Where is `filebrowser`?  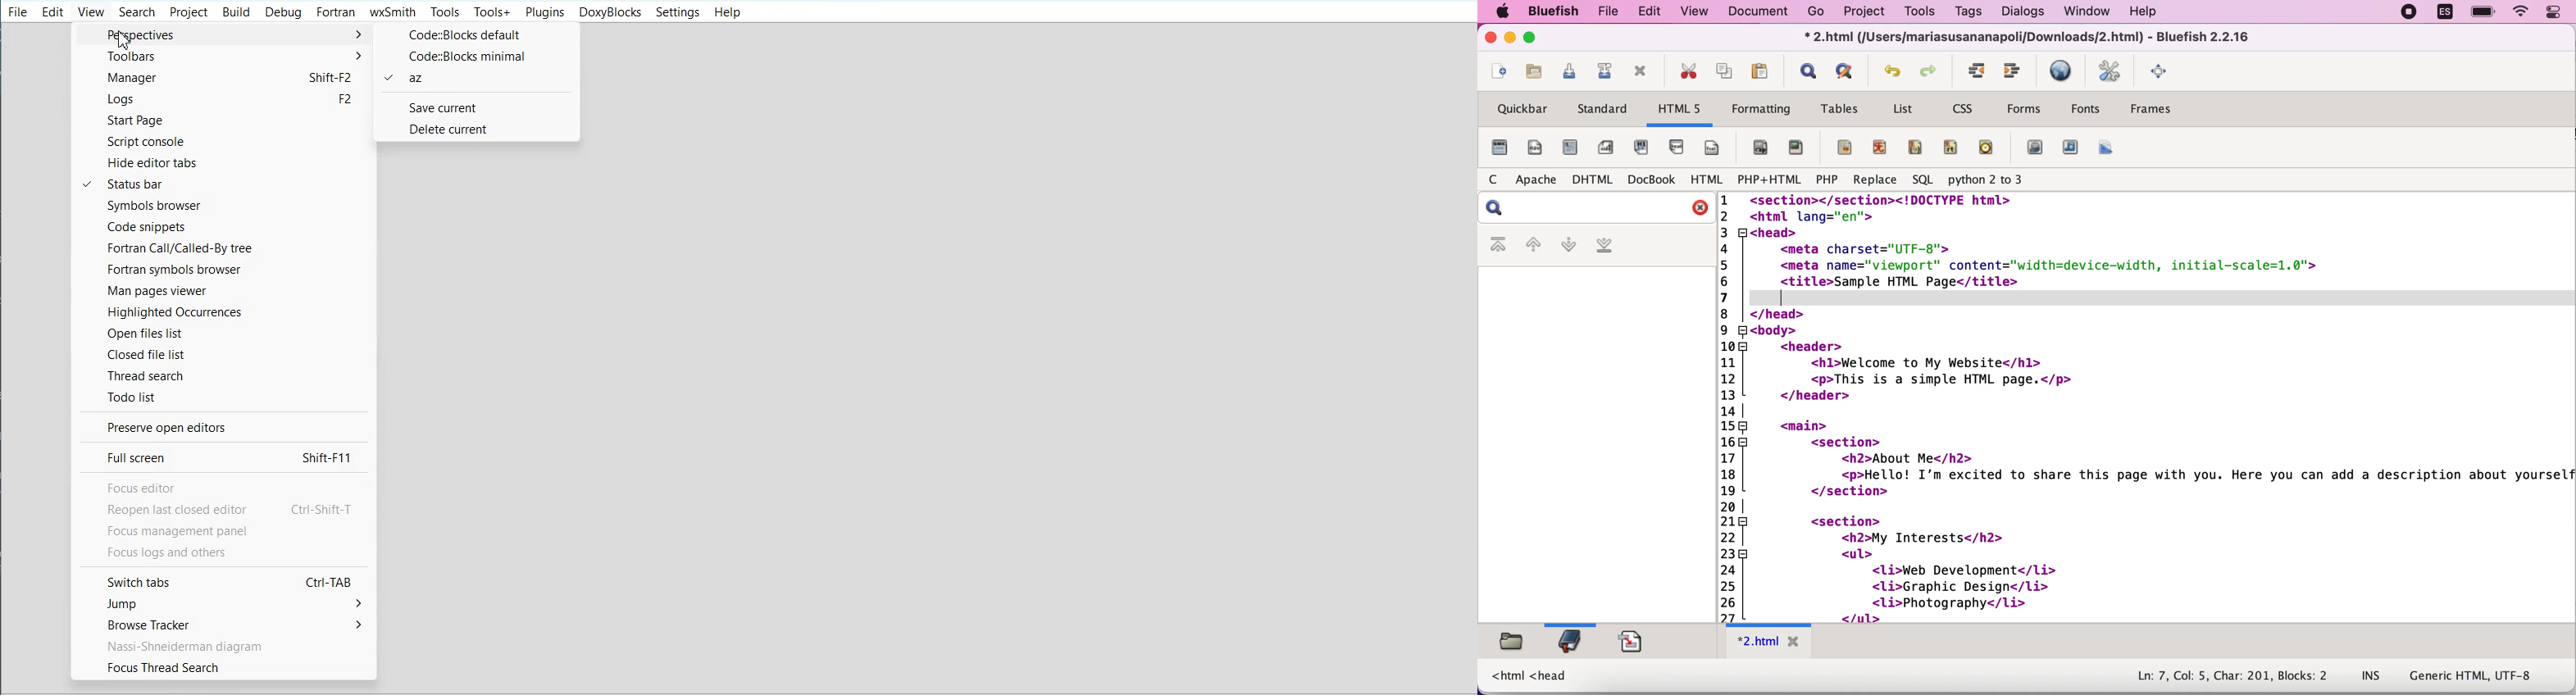 filebrowser is located at coordinates (1510, 645).